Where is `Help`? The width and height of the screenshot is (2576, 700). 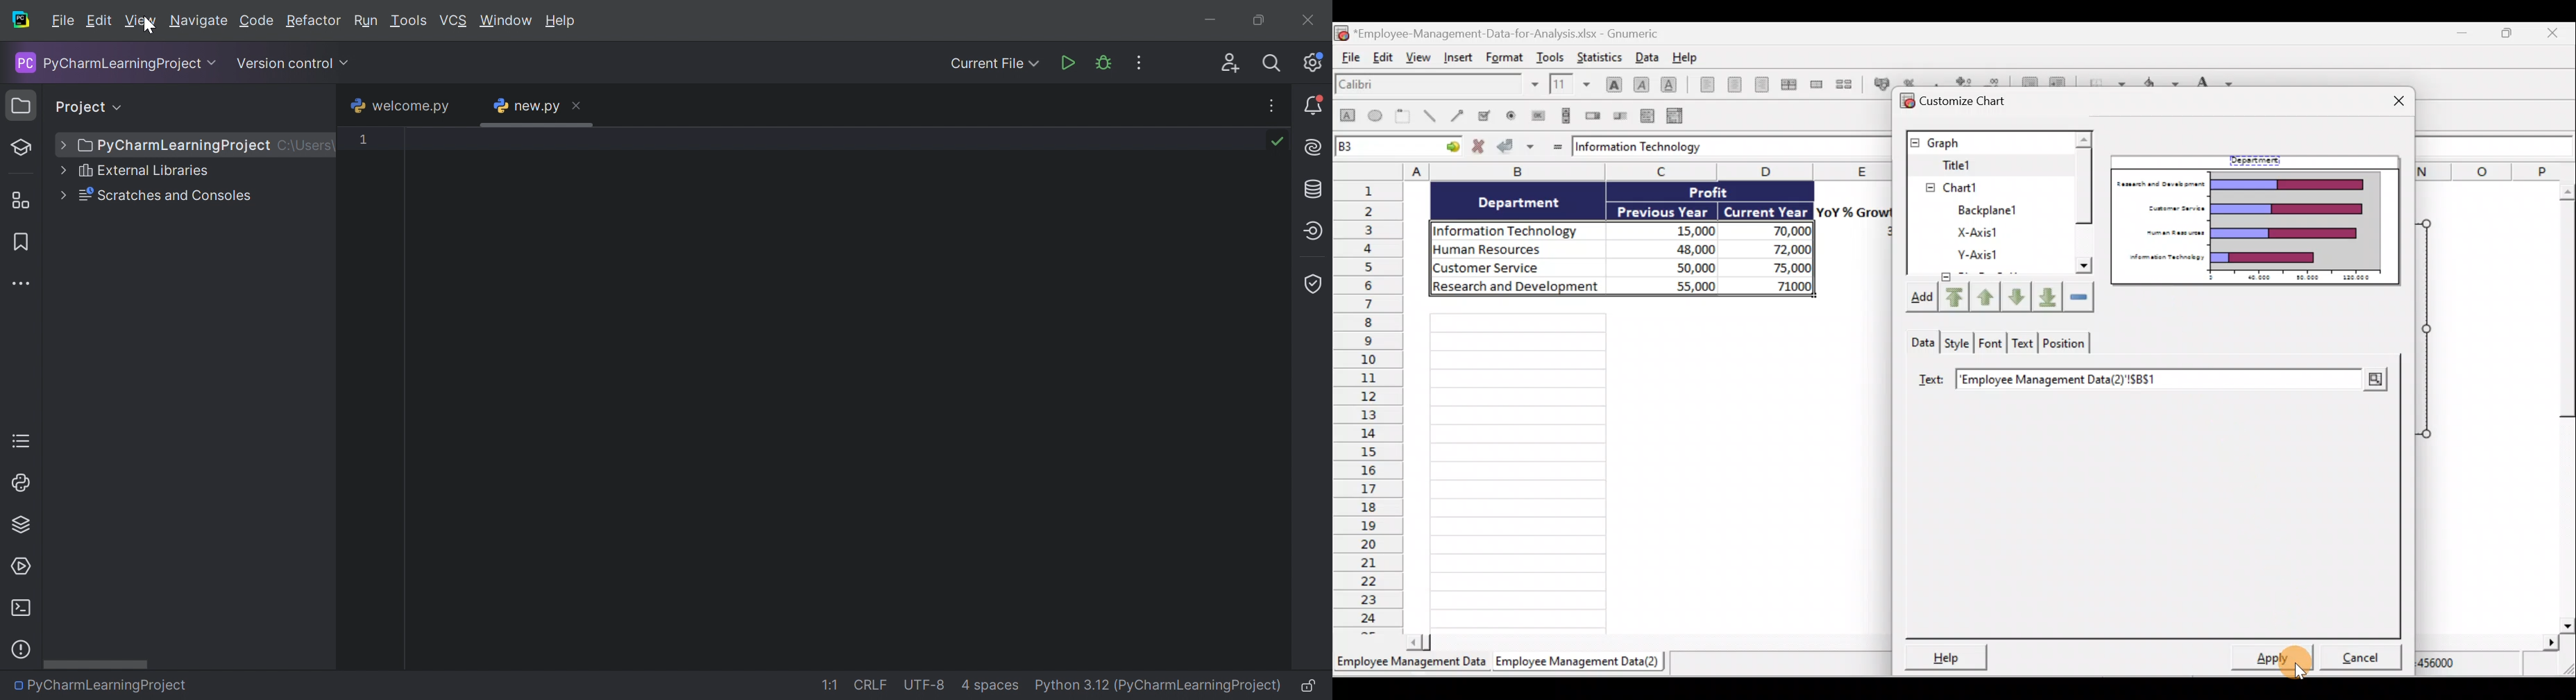
Help is located at coordinates (1952, 655).